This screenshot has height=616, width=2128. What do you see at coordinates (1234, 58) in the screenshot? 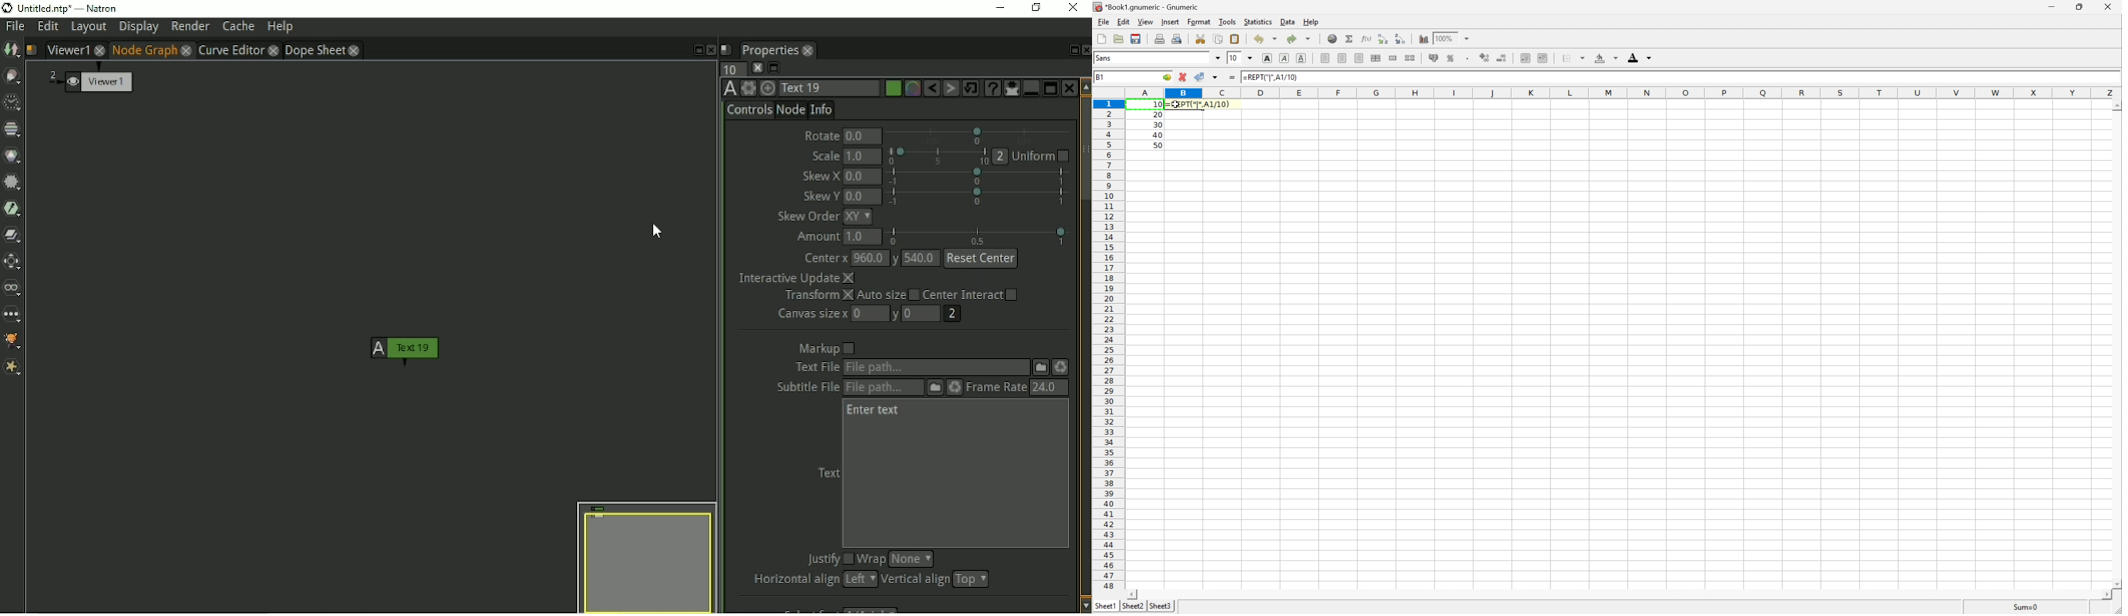
I see `10` at bounding box center [1234, 58].